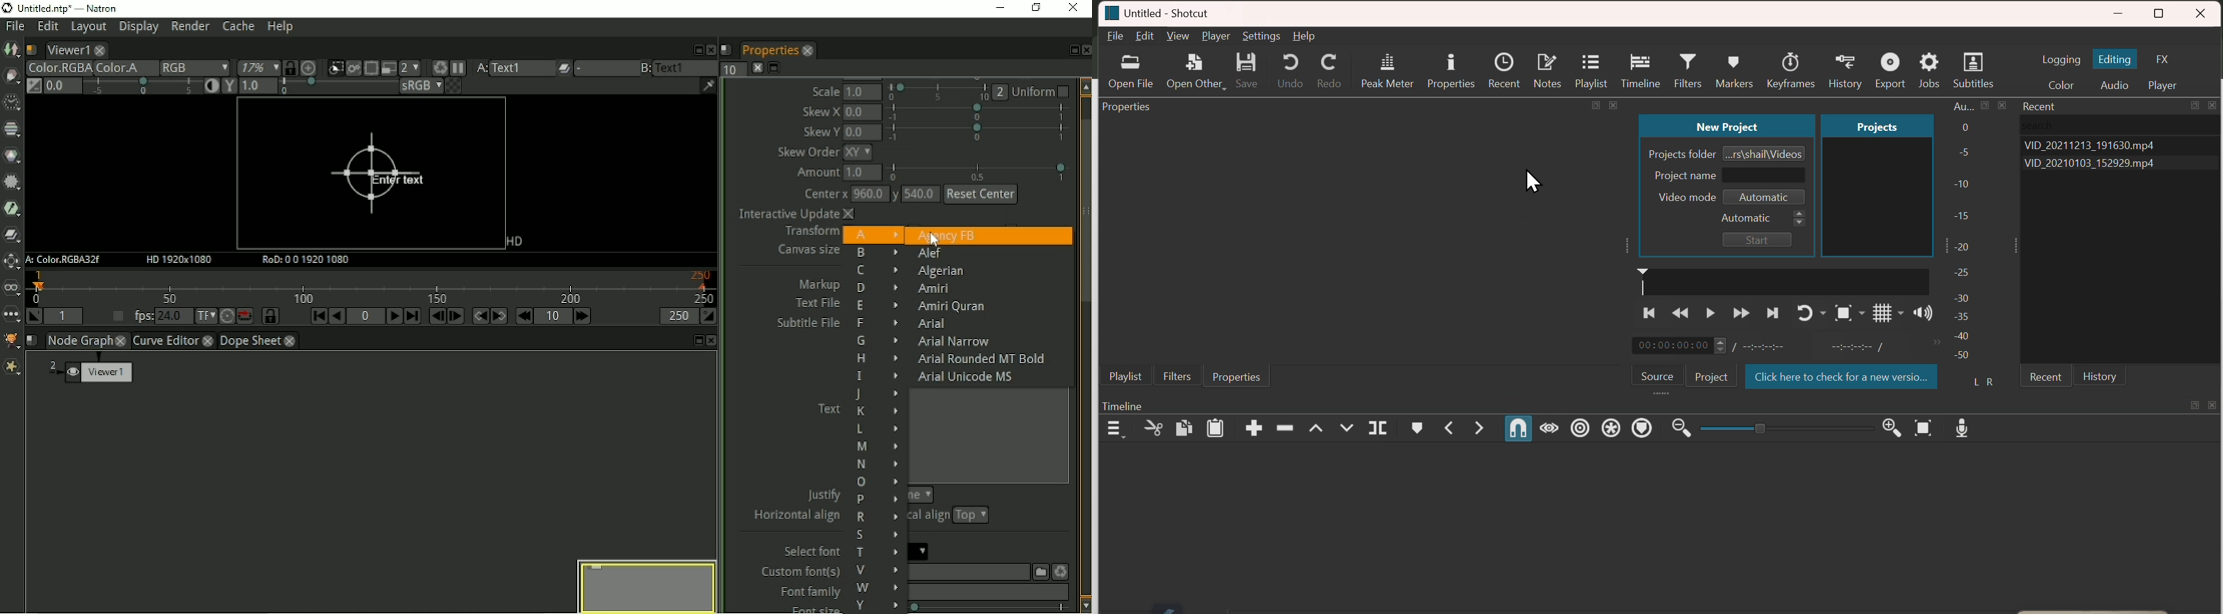 This screenshot has width=2240, height=616. Describe the element at coordinates (1196, 69) in the screenshot. I see `Open another` at that location.